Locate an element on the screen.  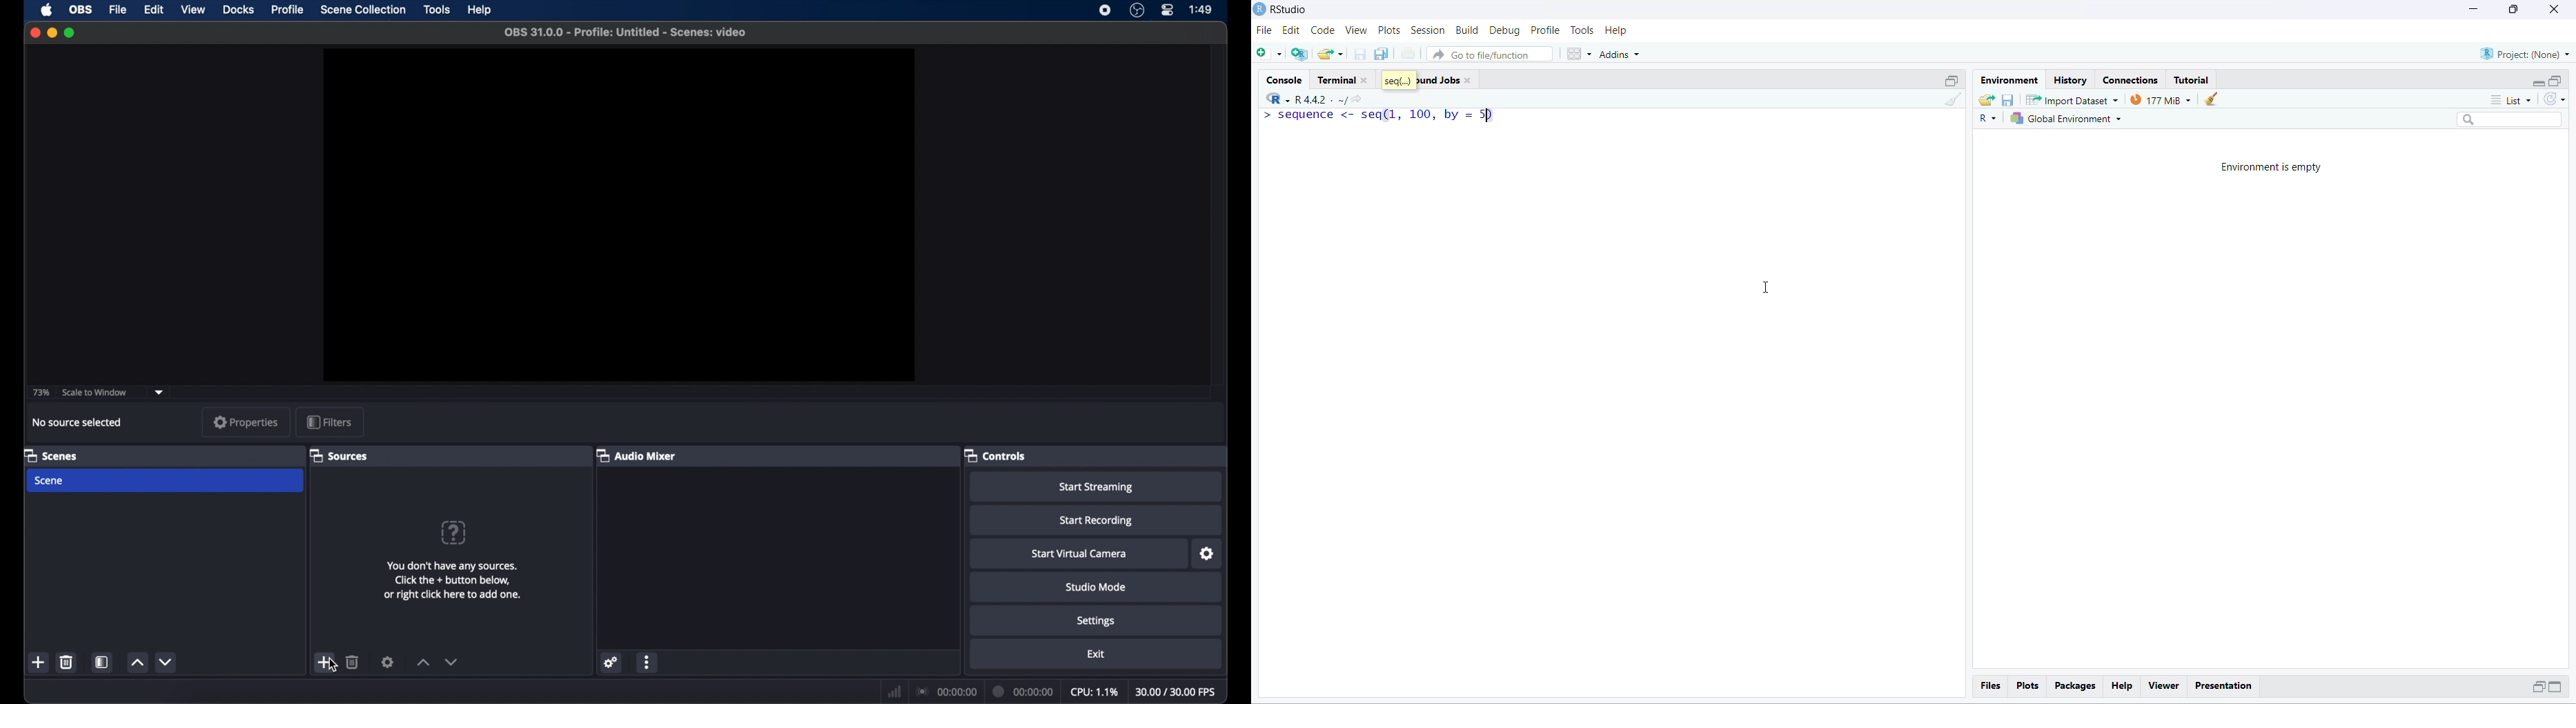
Presentation  is located at coordinates (2223, 687).